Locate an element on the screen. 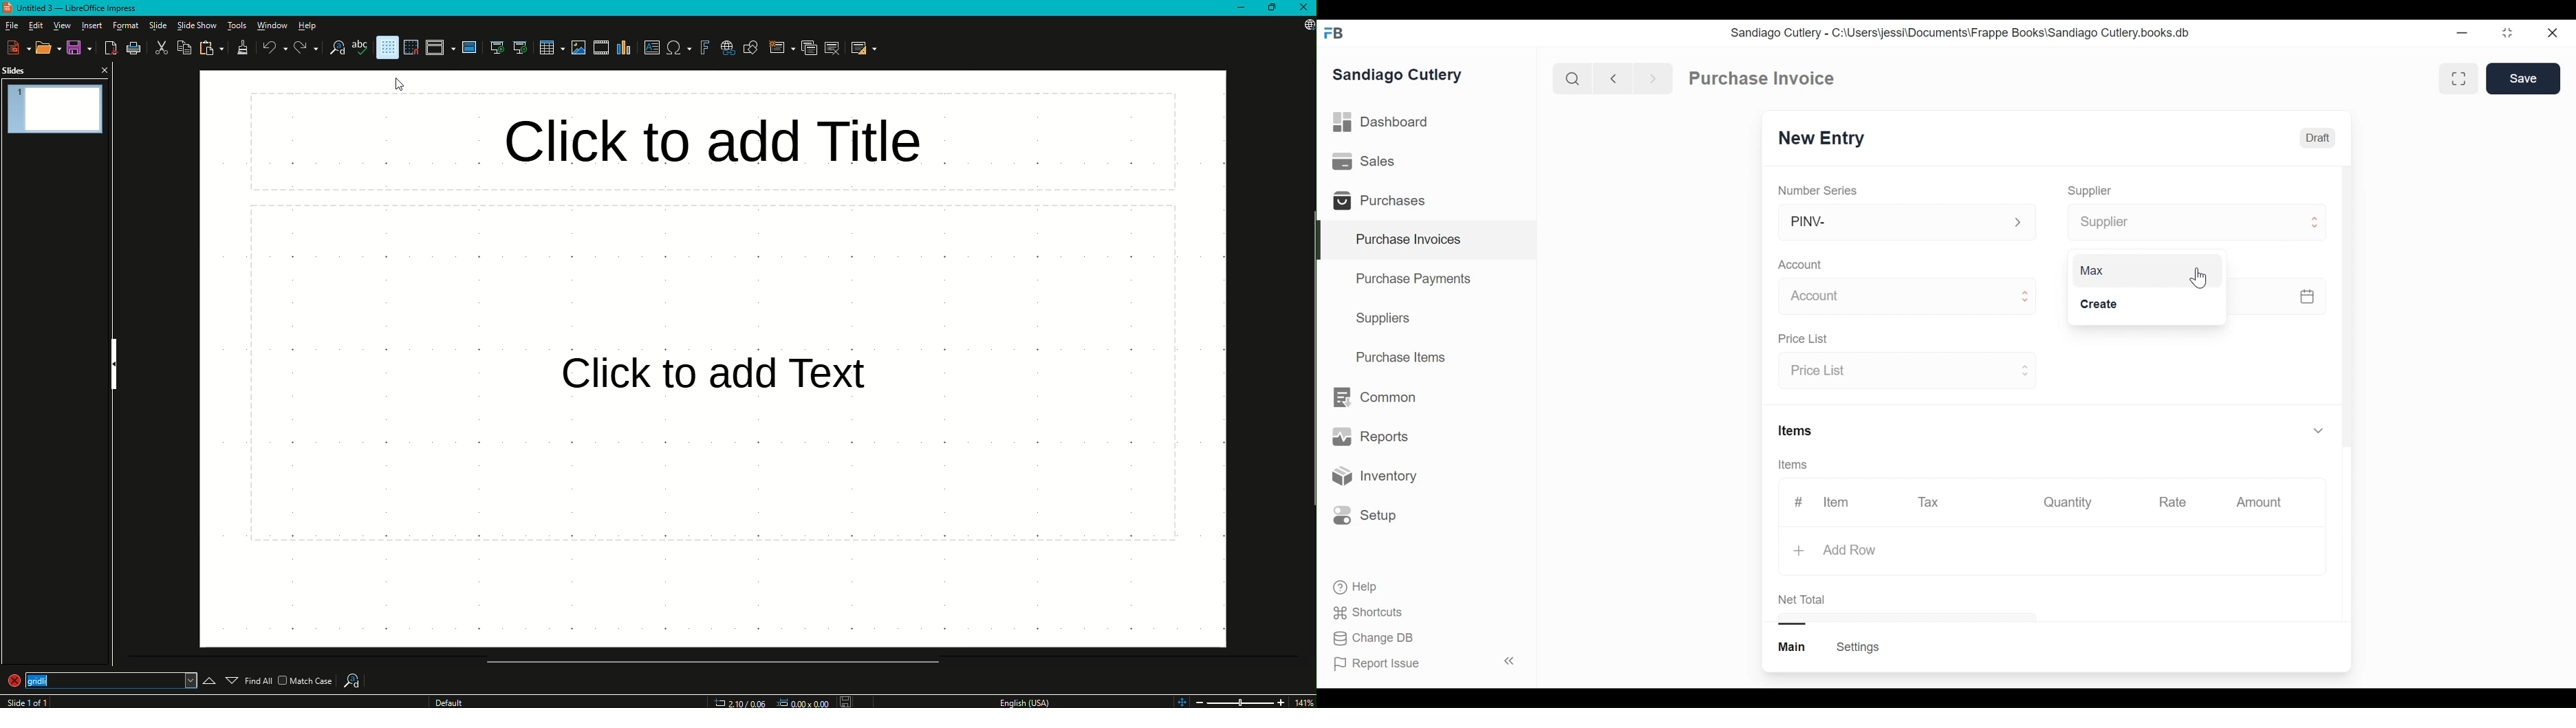 The height and width of the screenshot is (728, 2576). Navigate forward is located at coordinates (1652, 77).